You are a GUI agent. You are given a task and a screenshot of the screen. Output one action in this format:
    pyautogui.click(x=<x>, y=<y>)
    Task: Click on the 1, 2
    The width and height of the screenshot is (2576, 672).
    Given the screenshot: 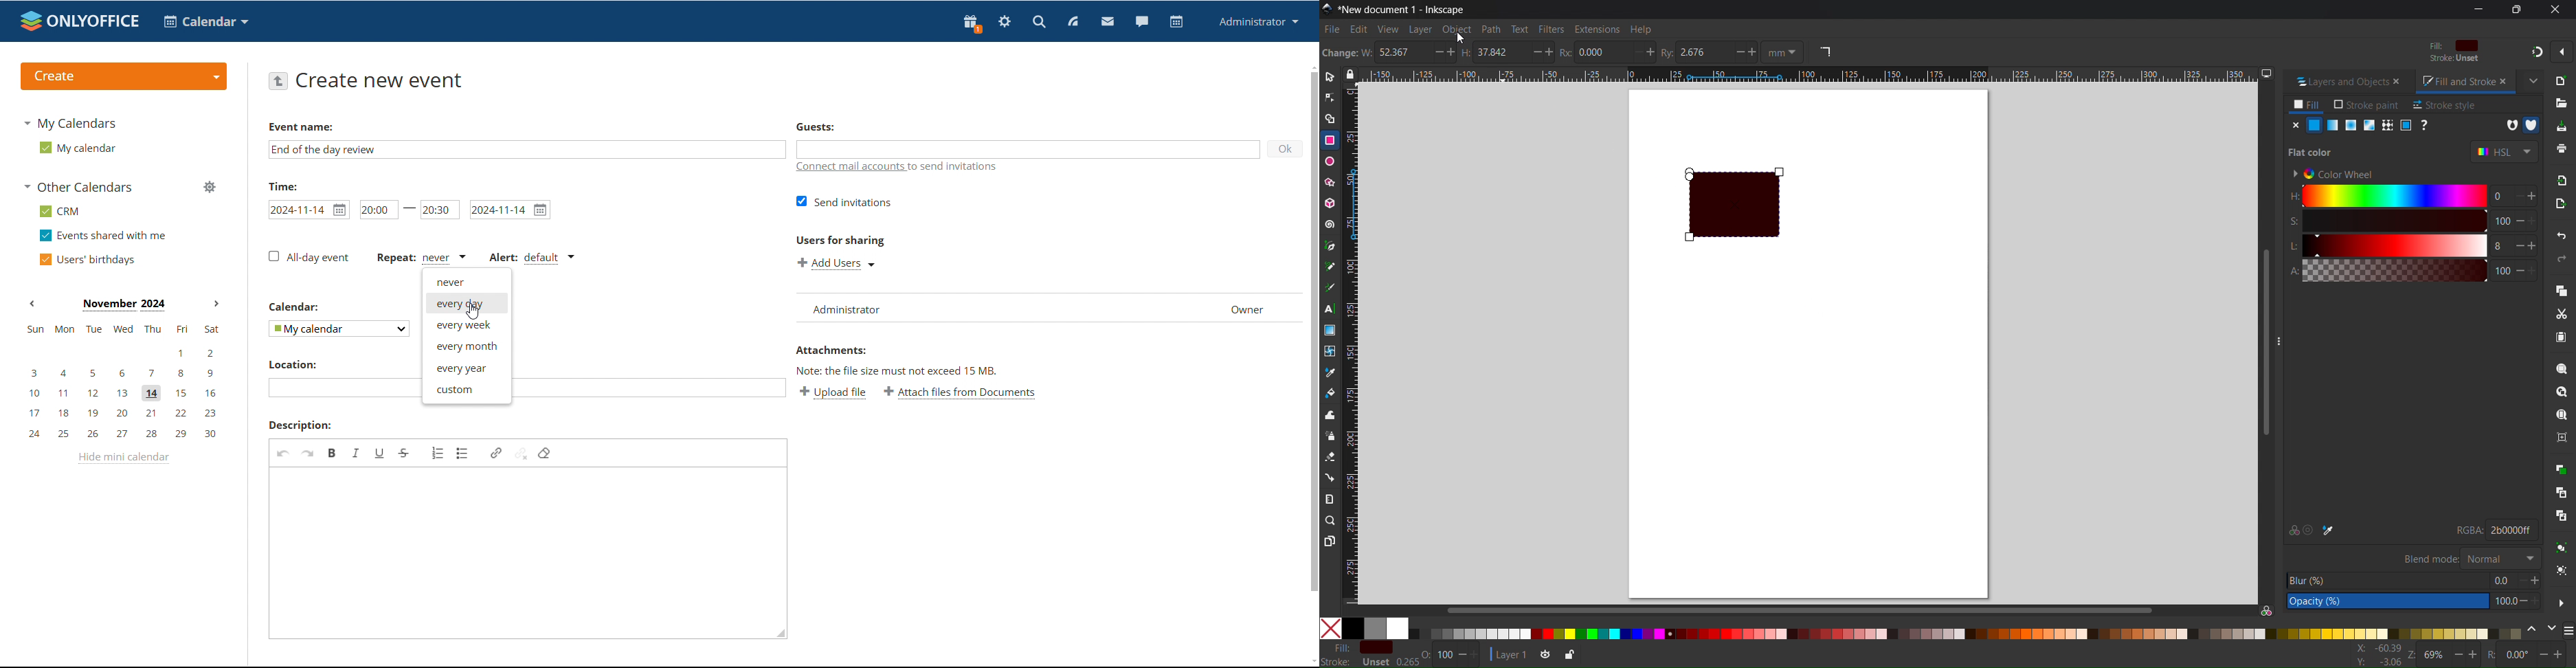 What is the action you would take?
    pyautogui.click(x=121, y=353)
    